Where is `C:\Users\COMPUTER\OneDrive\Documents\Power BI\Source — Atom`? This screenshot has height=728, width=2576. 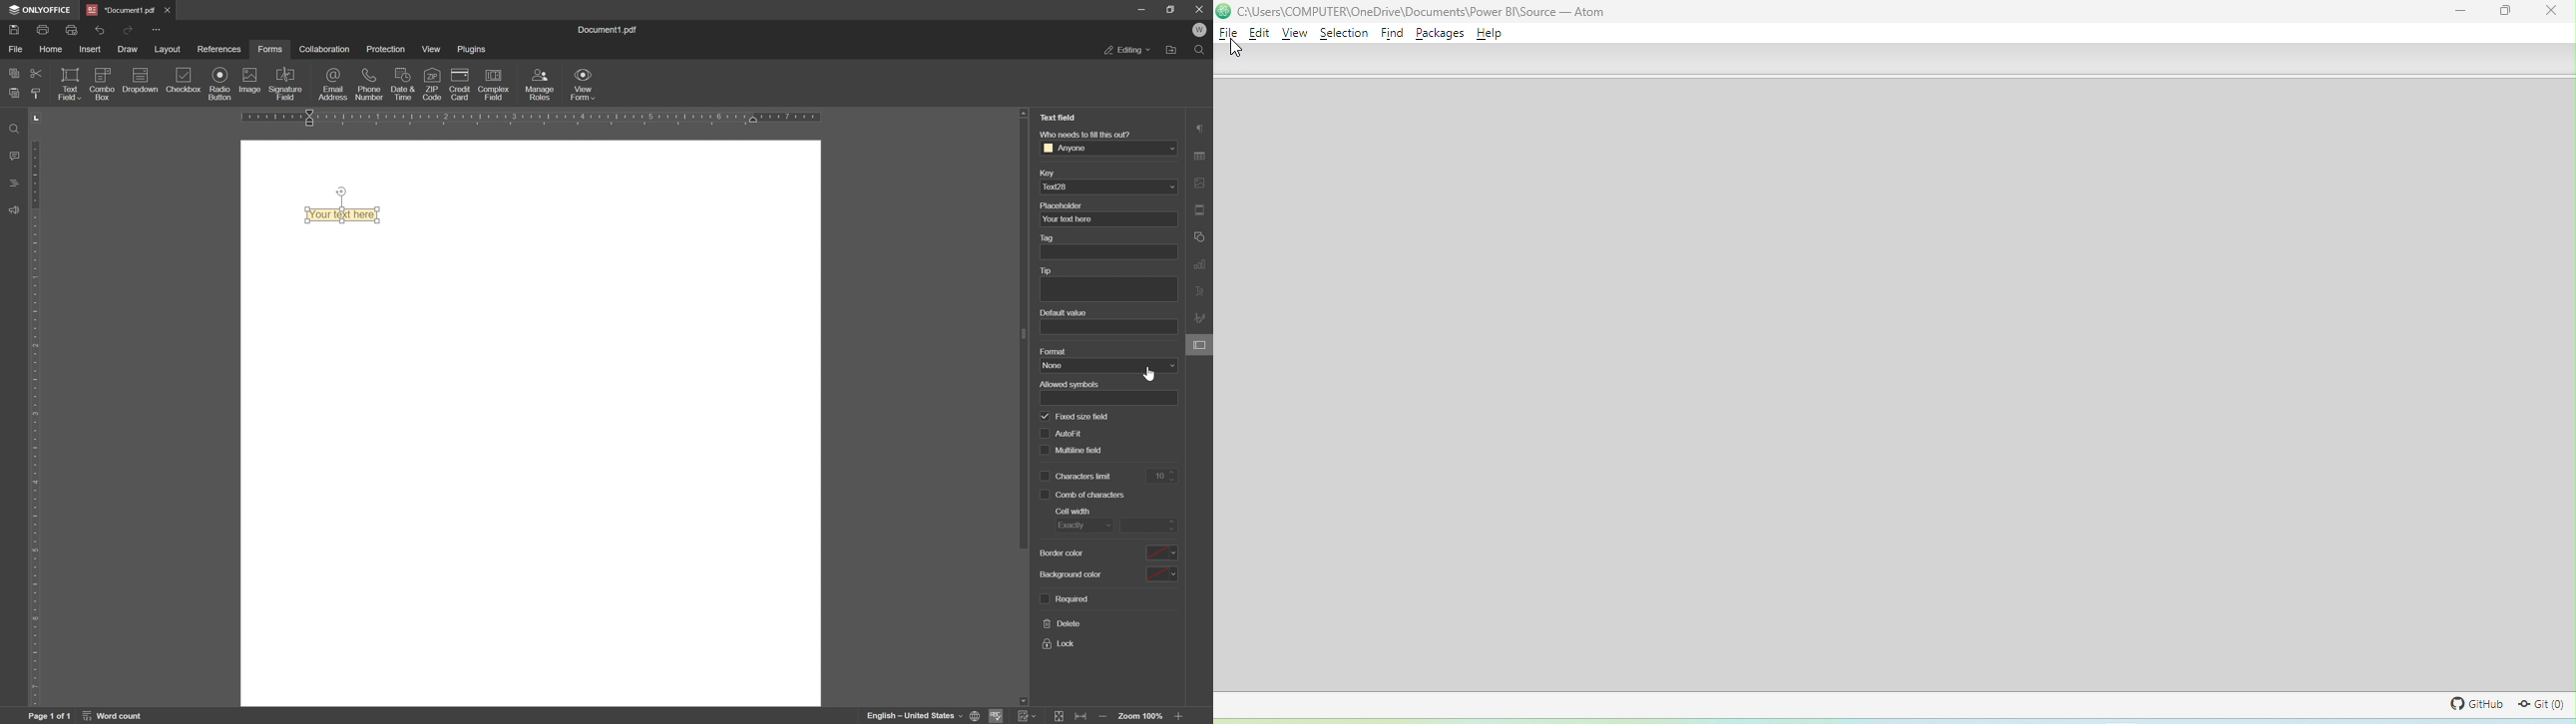 C:\Users\COMPUTER\OneDrive\Documents\Power BI\Source — Atom is located at coordinates (1424, 11).